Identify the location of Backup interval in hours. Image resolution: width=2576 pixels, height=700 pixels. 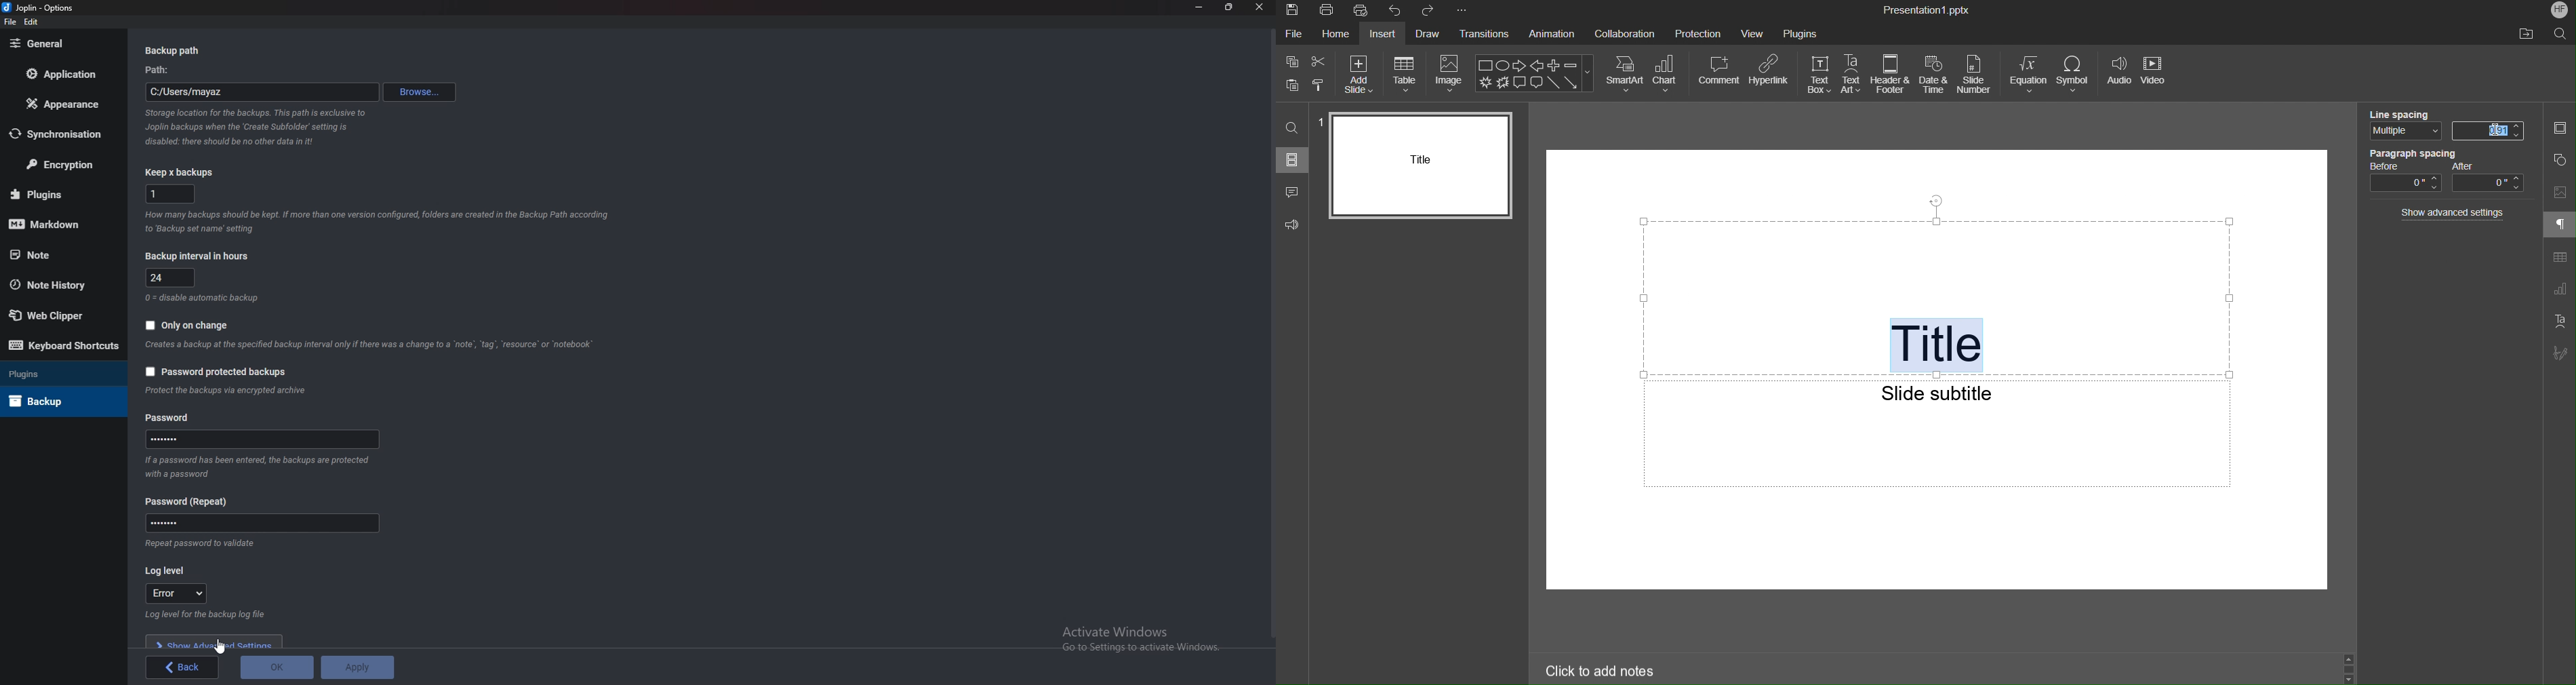
(201, 255).